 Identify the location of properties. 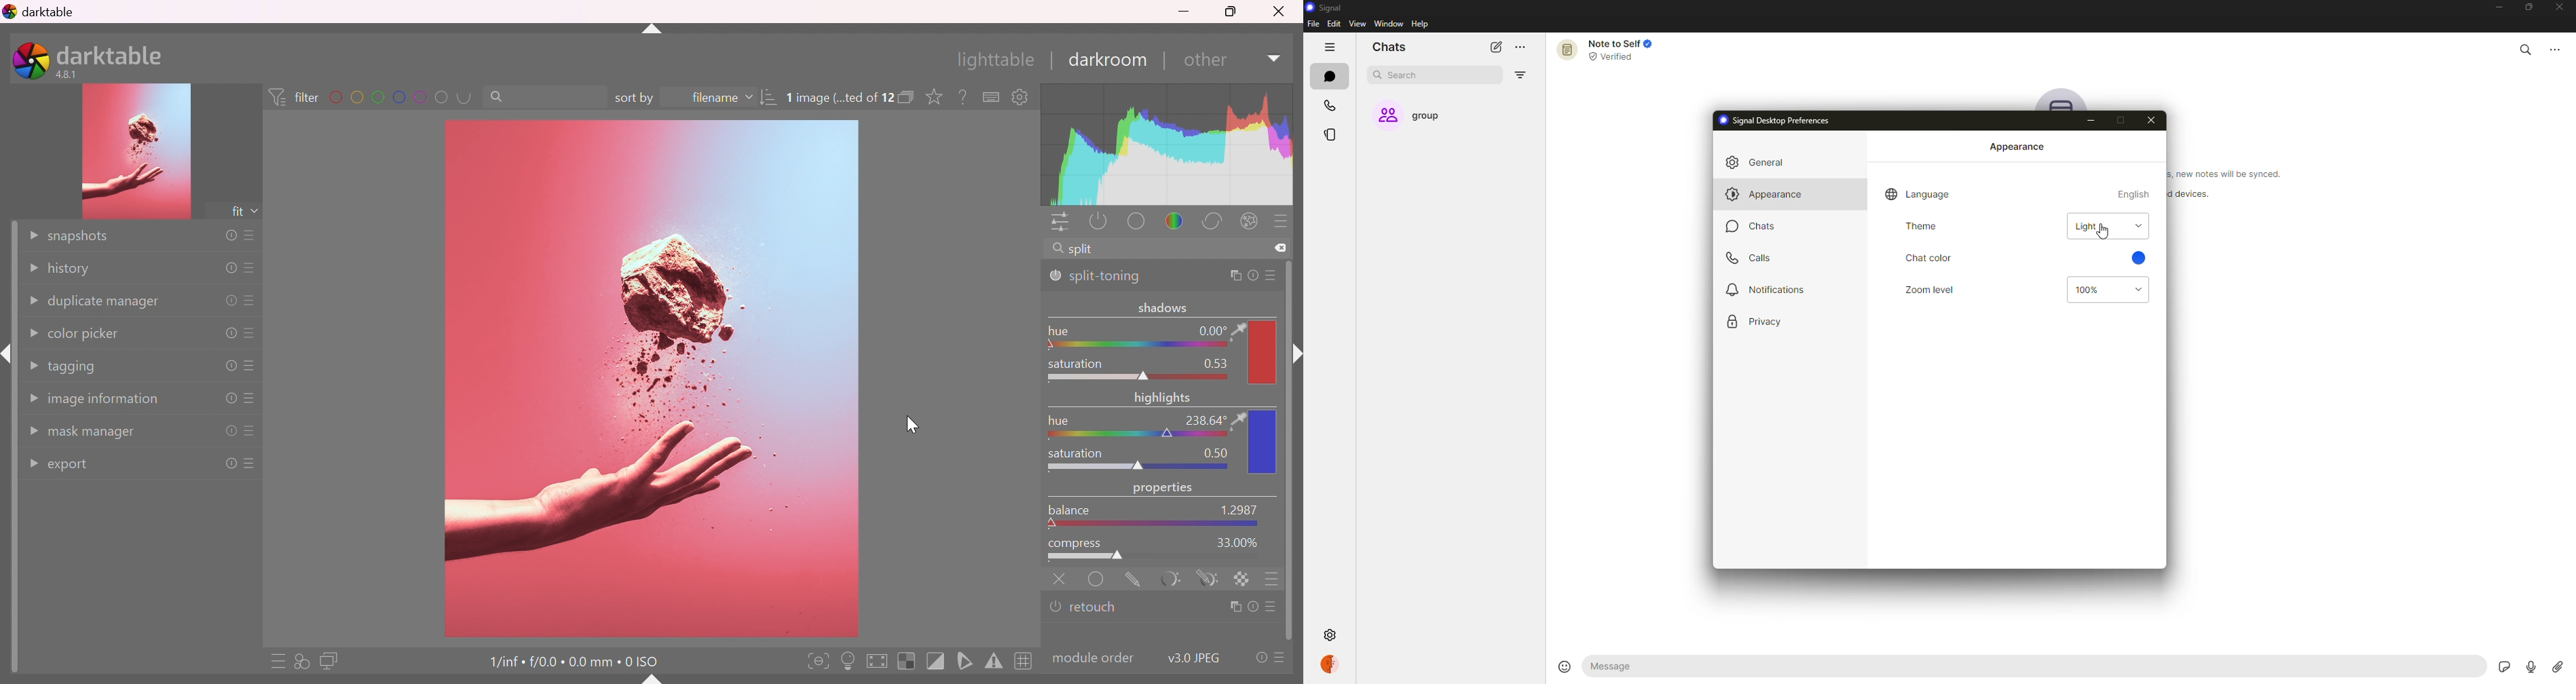
(1165, 487).